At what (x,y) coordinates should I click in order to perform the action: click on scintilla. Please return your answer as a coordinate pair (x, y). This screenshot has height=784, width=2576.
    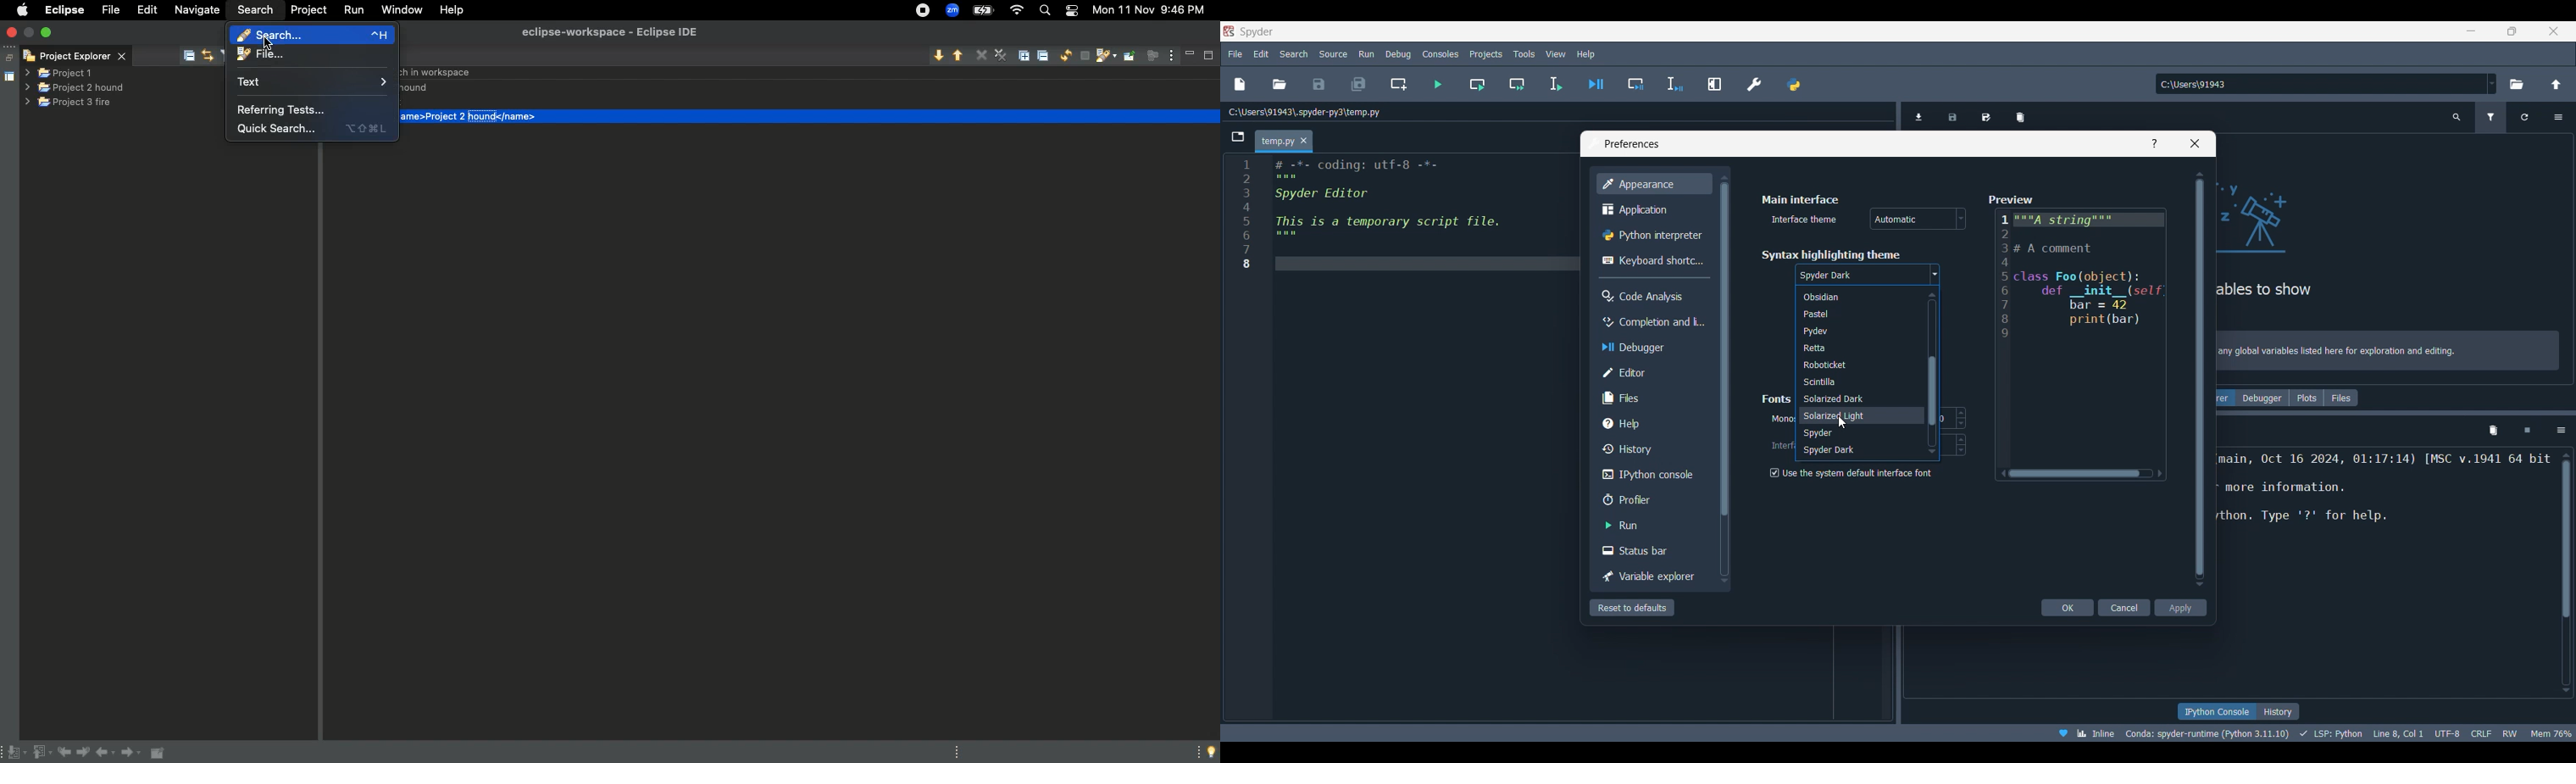
    Looking at the image, I should click on (1851, 382).